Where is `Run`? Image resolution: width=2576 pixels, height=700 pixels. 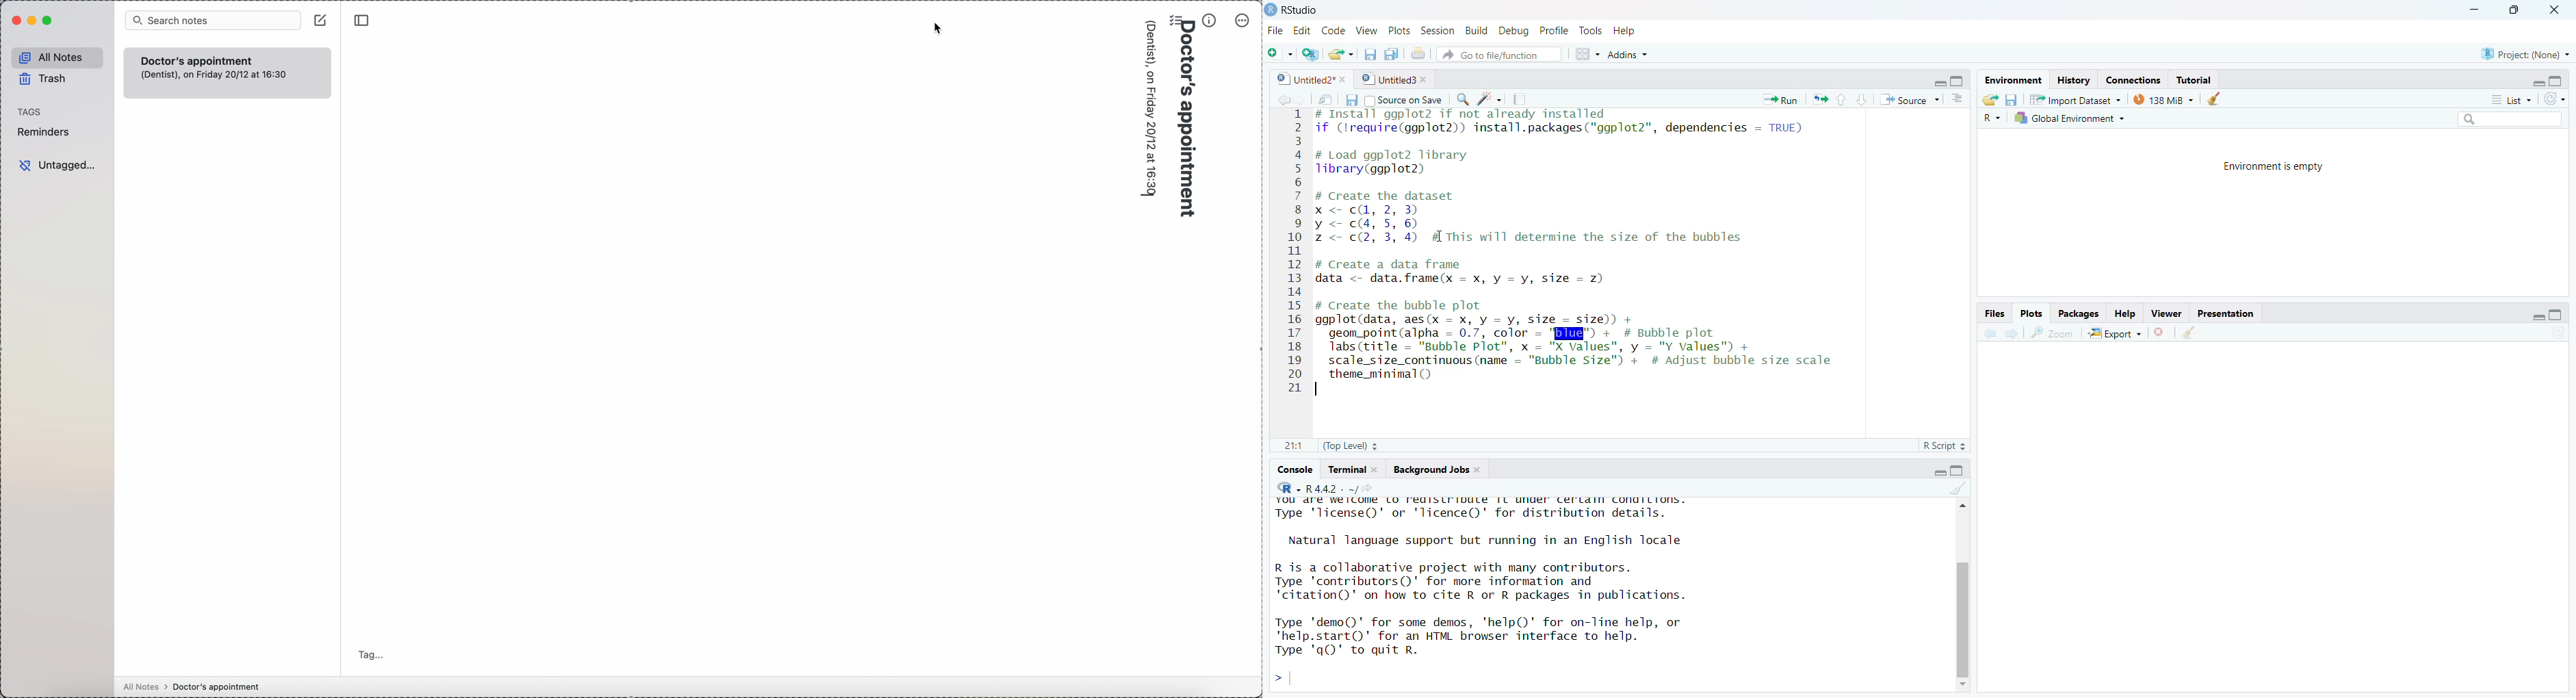
Run is located at coordinates (1774, 99).